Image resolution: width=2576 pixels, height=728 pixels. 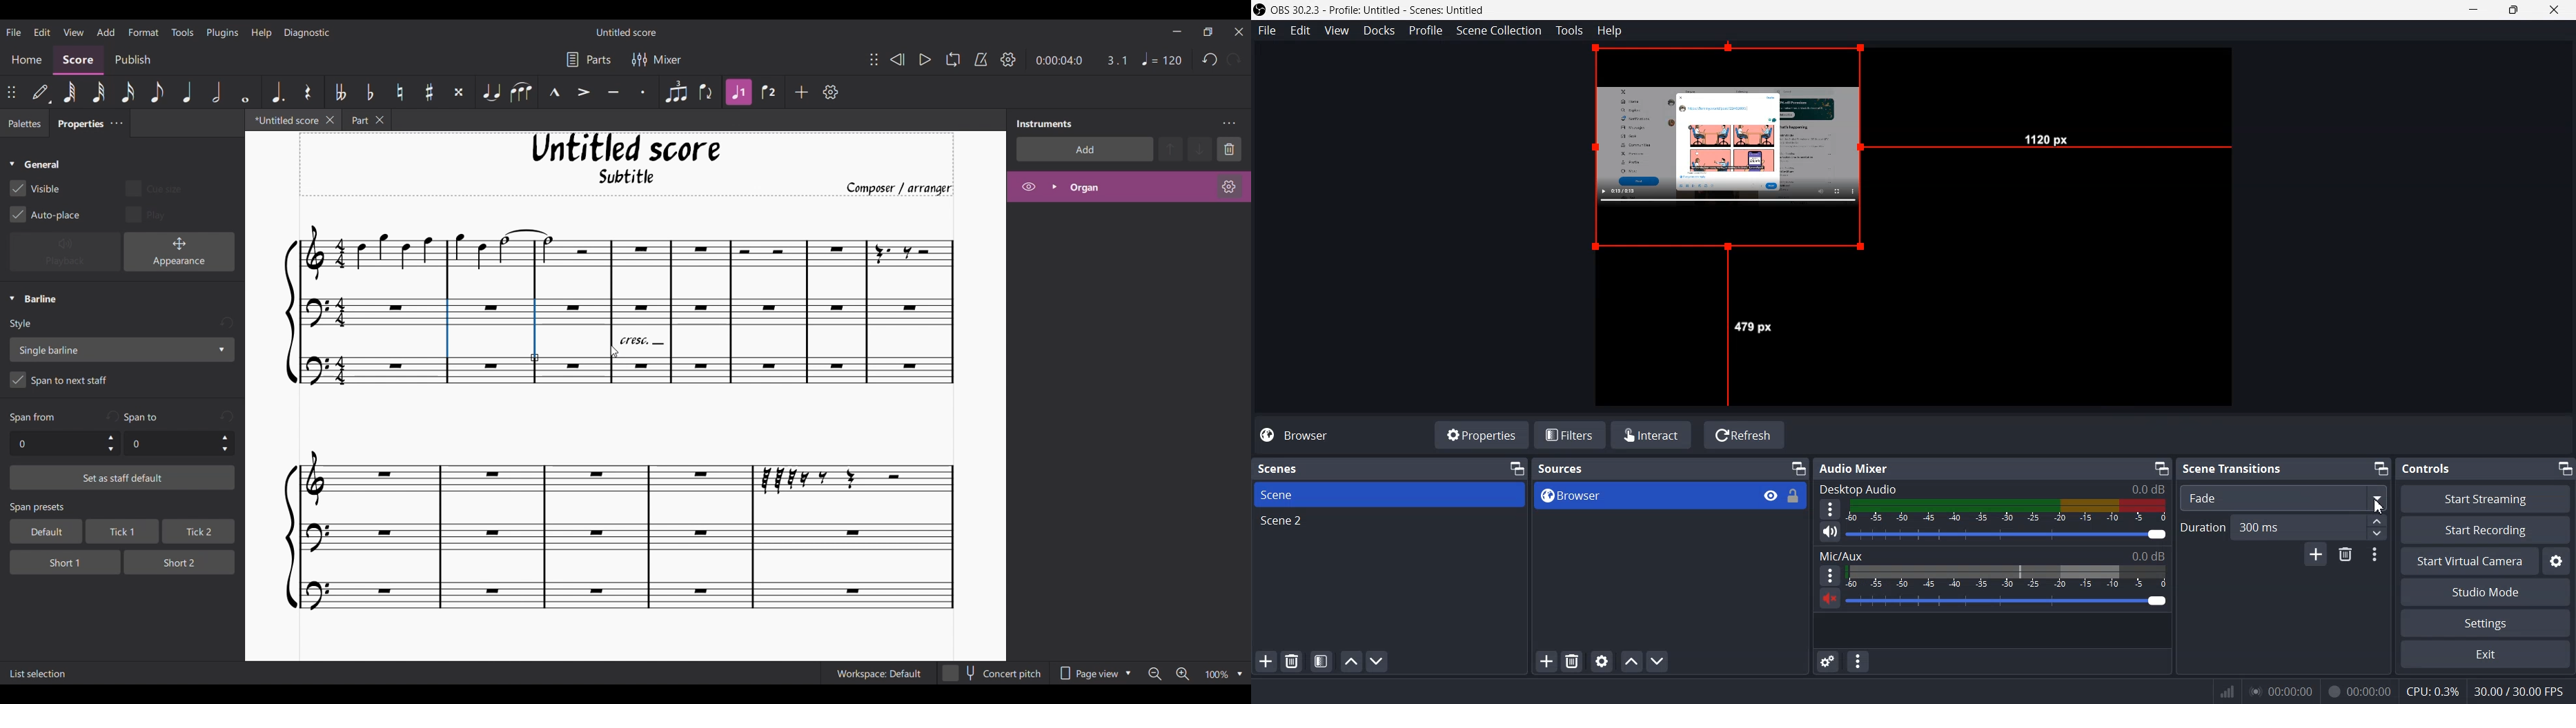 What do you see at coordinates (1426, 30) in the screenshot?
I see `Profile` at bounding box center [1426, 30].